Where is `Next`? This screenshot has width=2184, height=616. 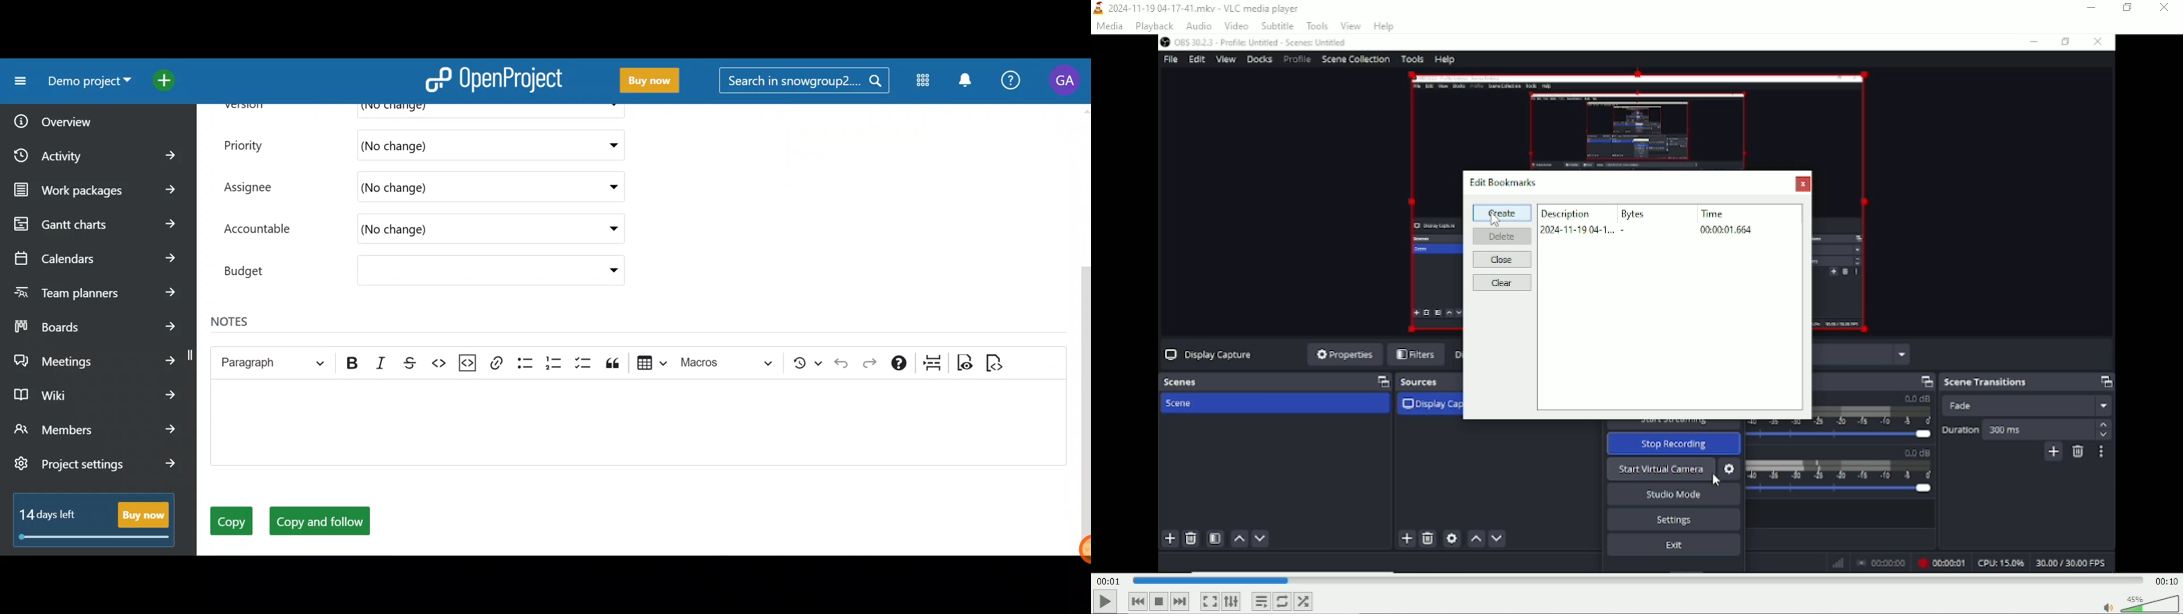 Next is located at coordinates (1179, 601).